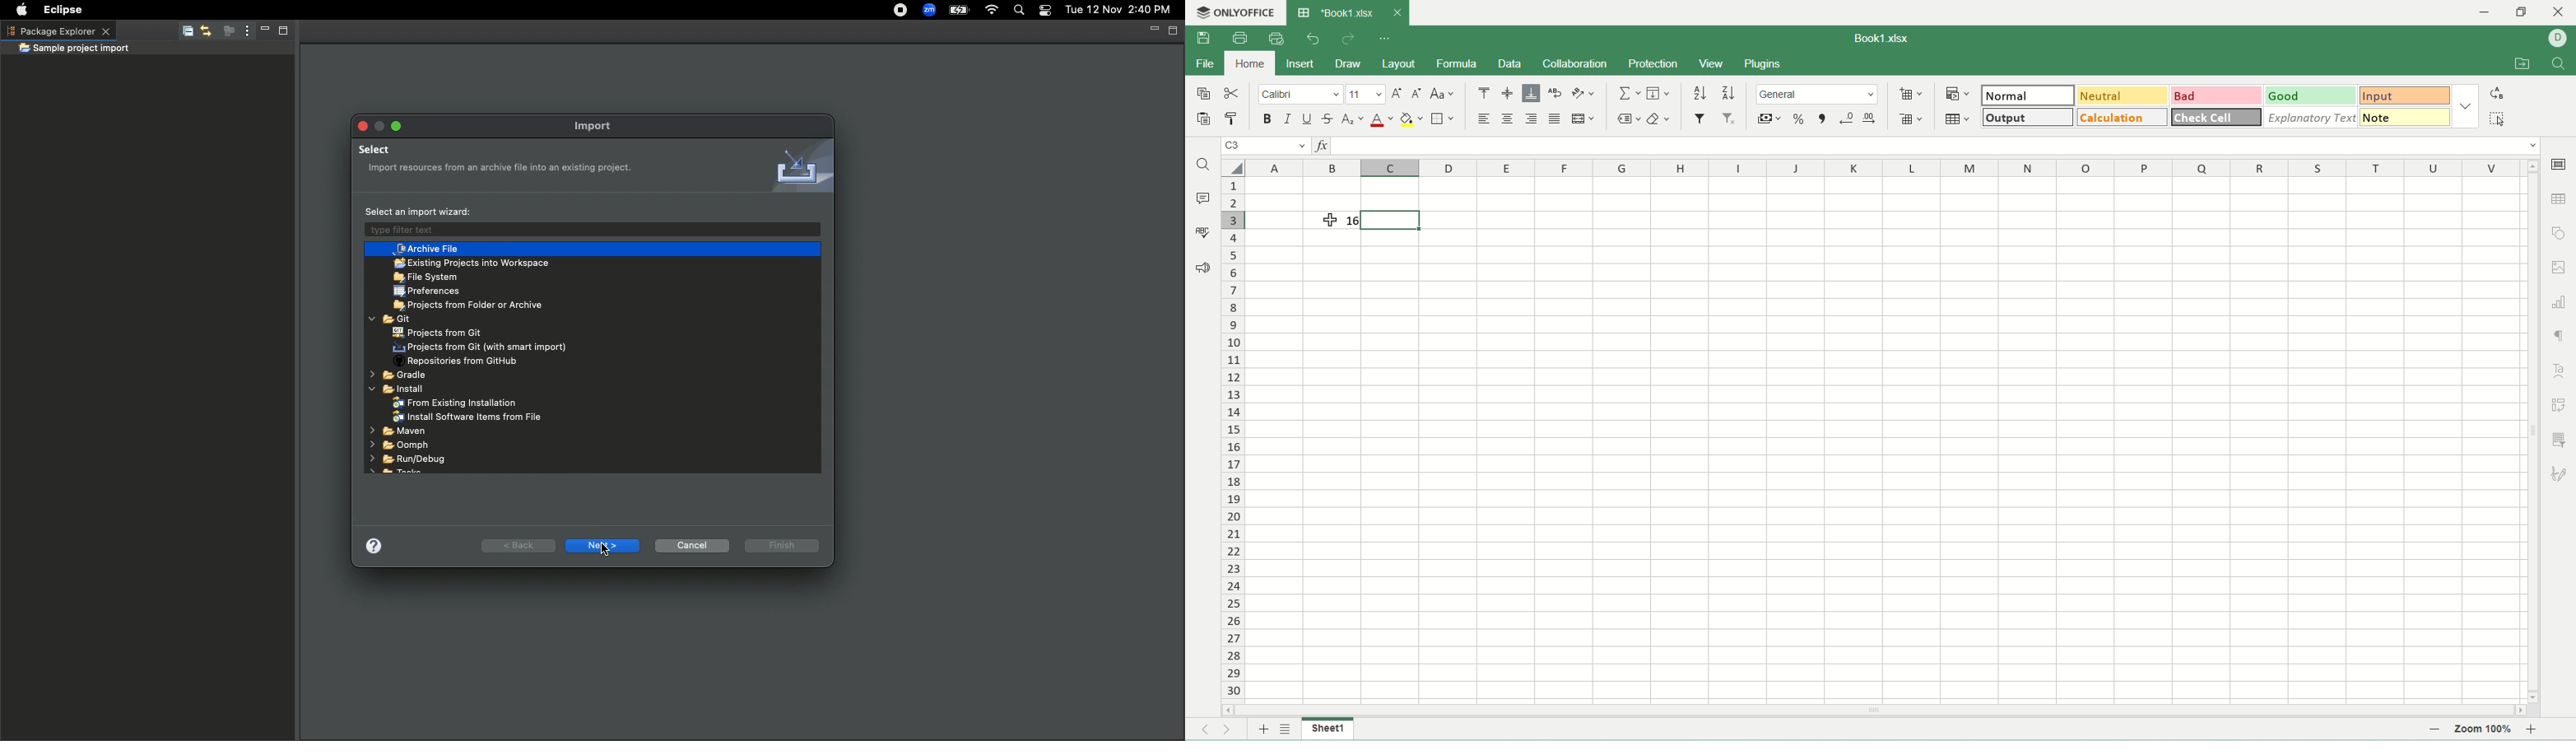  What do you see at coordinates (391, 319) in the screenshot?
I see `Fit` at bounding box center [391, 319].